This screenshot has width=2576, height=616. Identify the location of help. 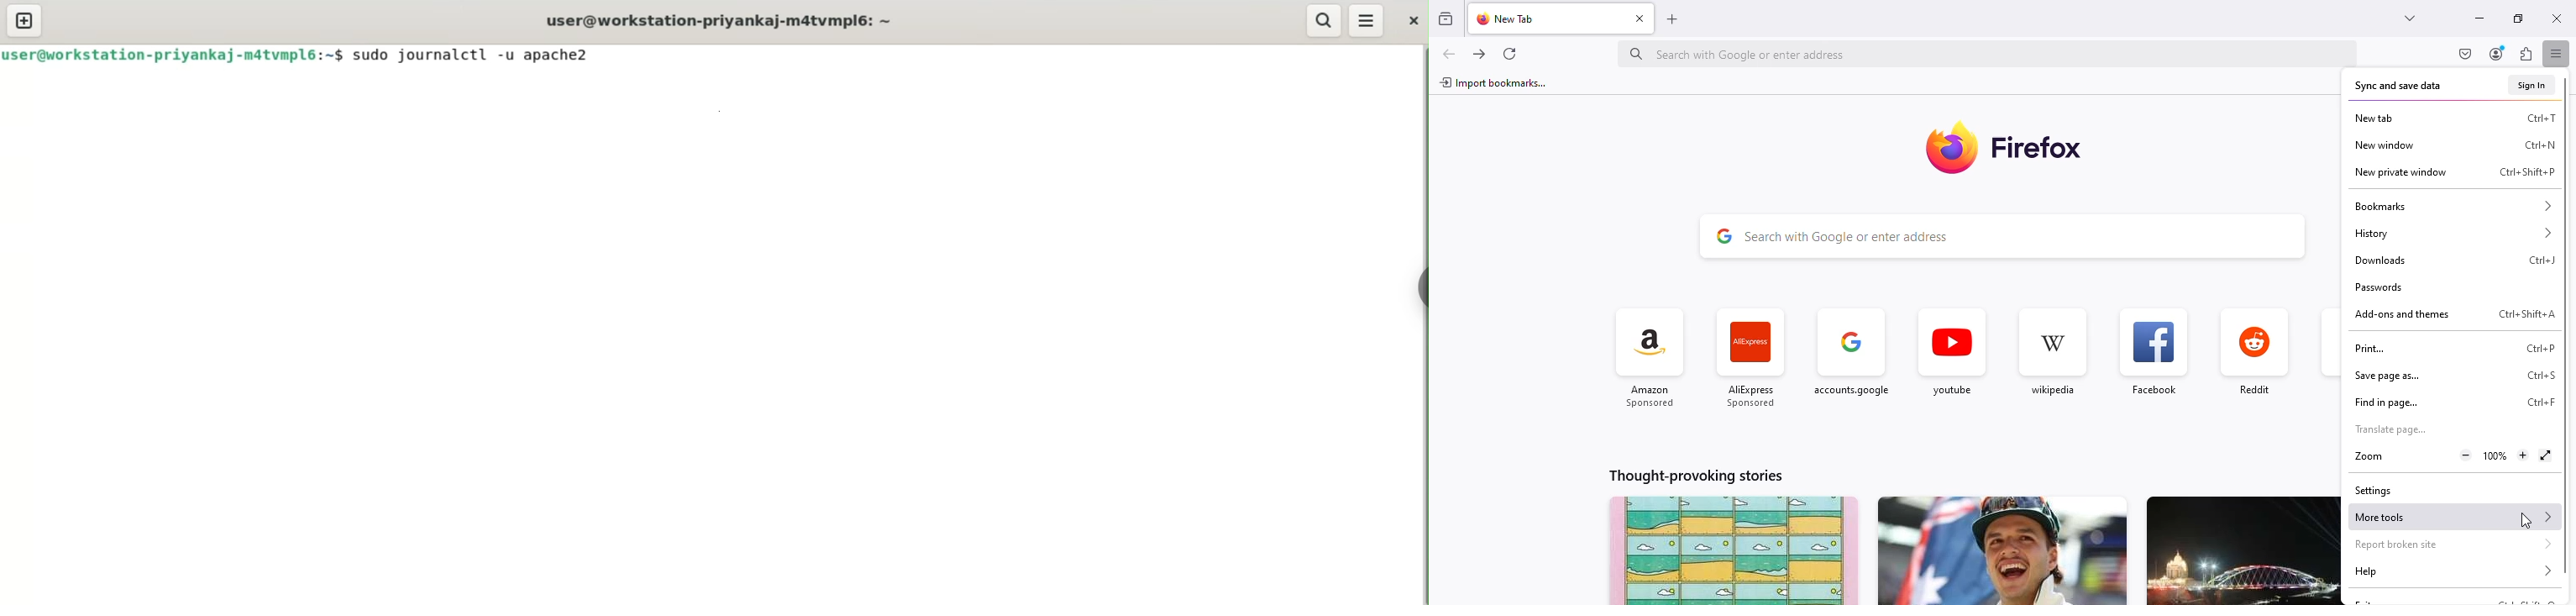
(2453, 571).